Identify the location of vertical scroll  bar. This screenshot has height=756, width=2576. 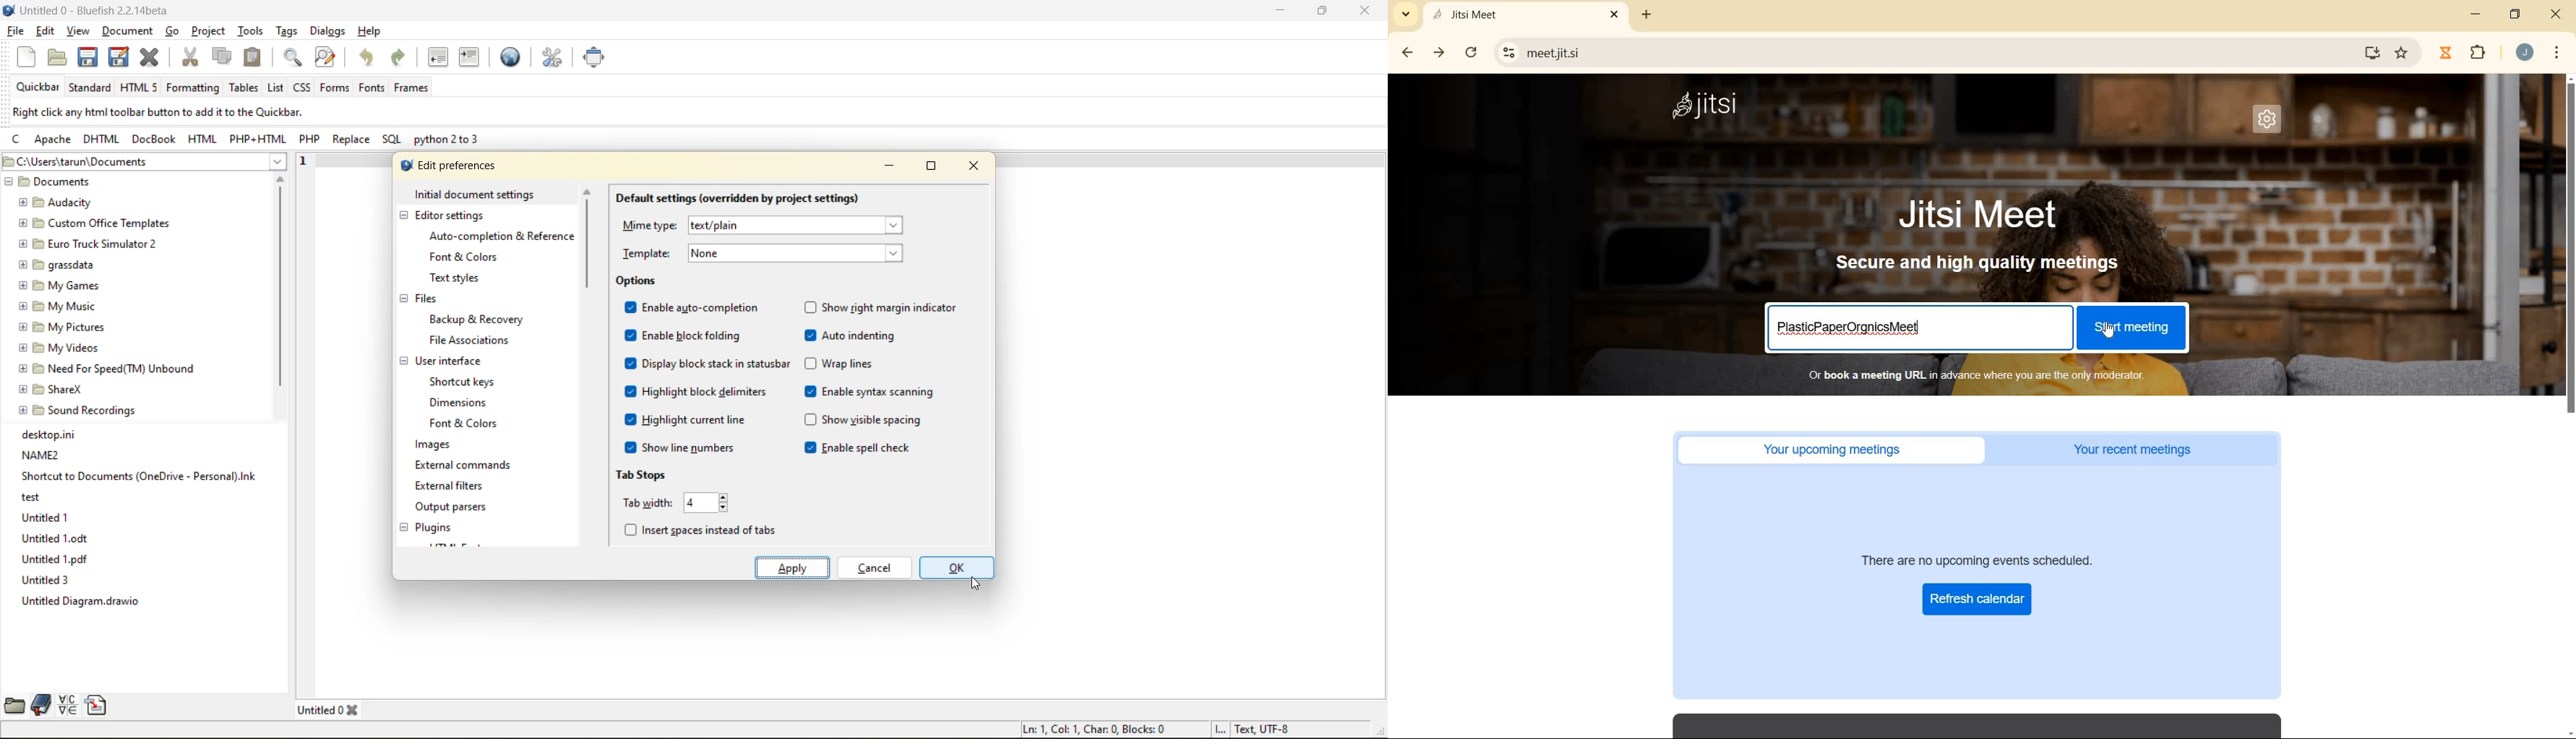
(589, 244).